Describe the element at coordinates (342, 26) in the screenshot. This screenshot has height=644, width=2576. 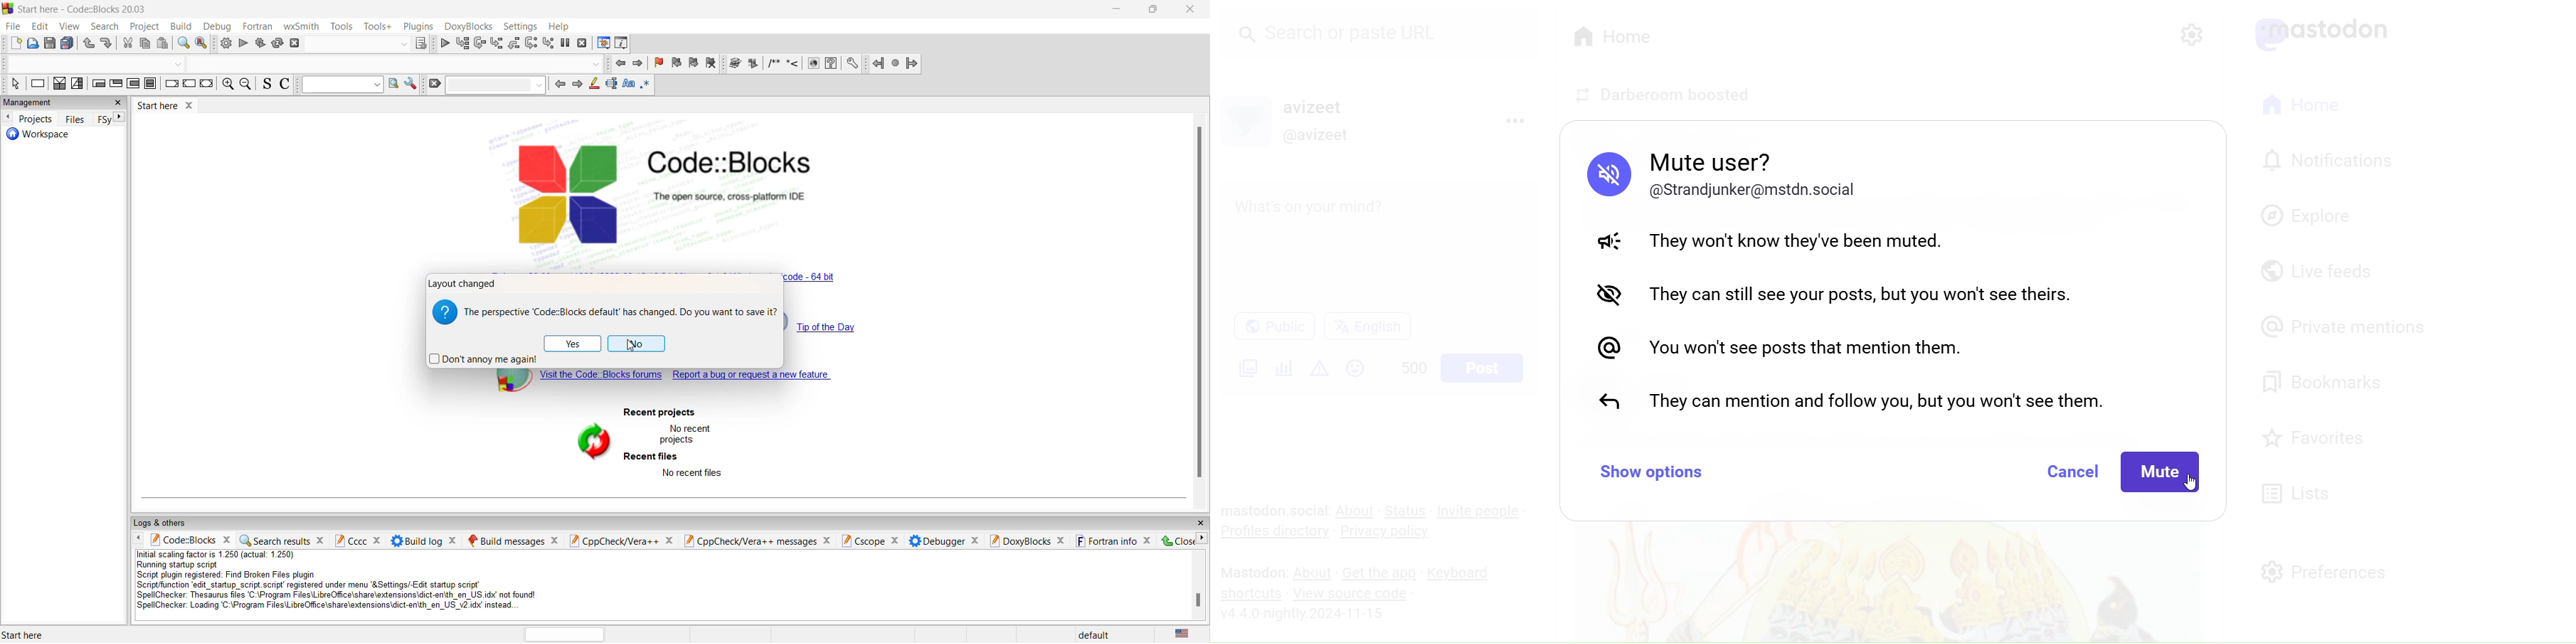
I see `tools` at that location.